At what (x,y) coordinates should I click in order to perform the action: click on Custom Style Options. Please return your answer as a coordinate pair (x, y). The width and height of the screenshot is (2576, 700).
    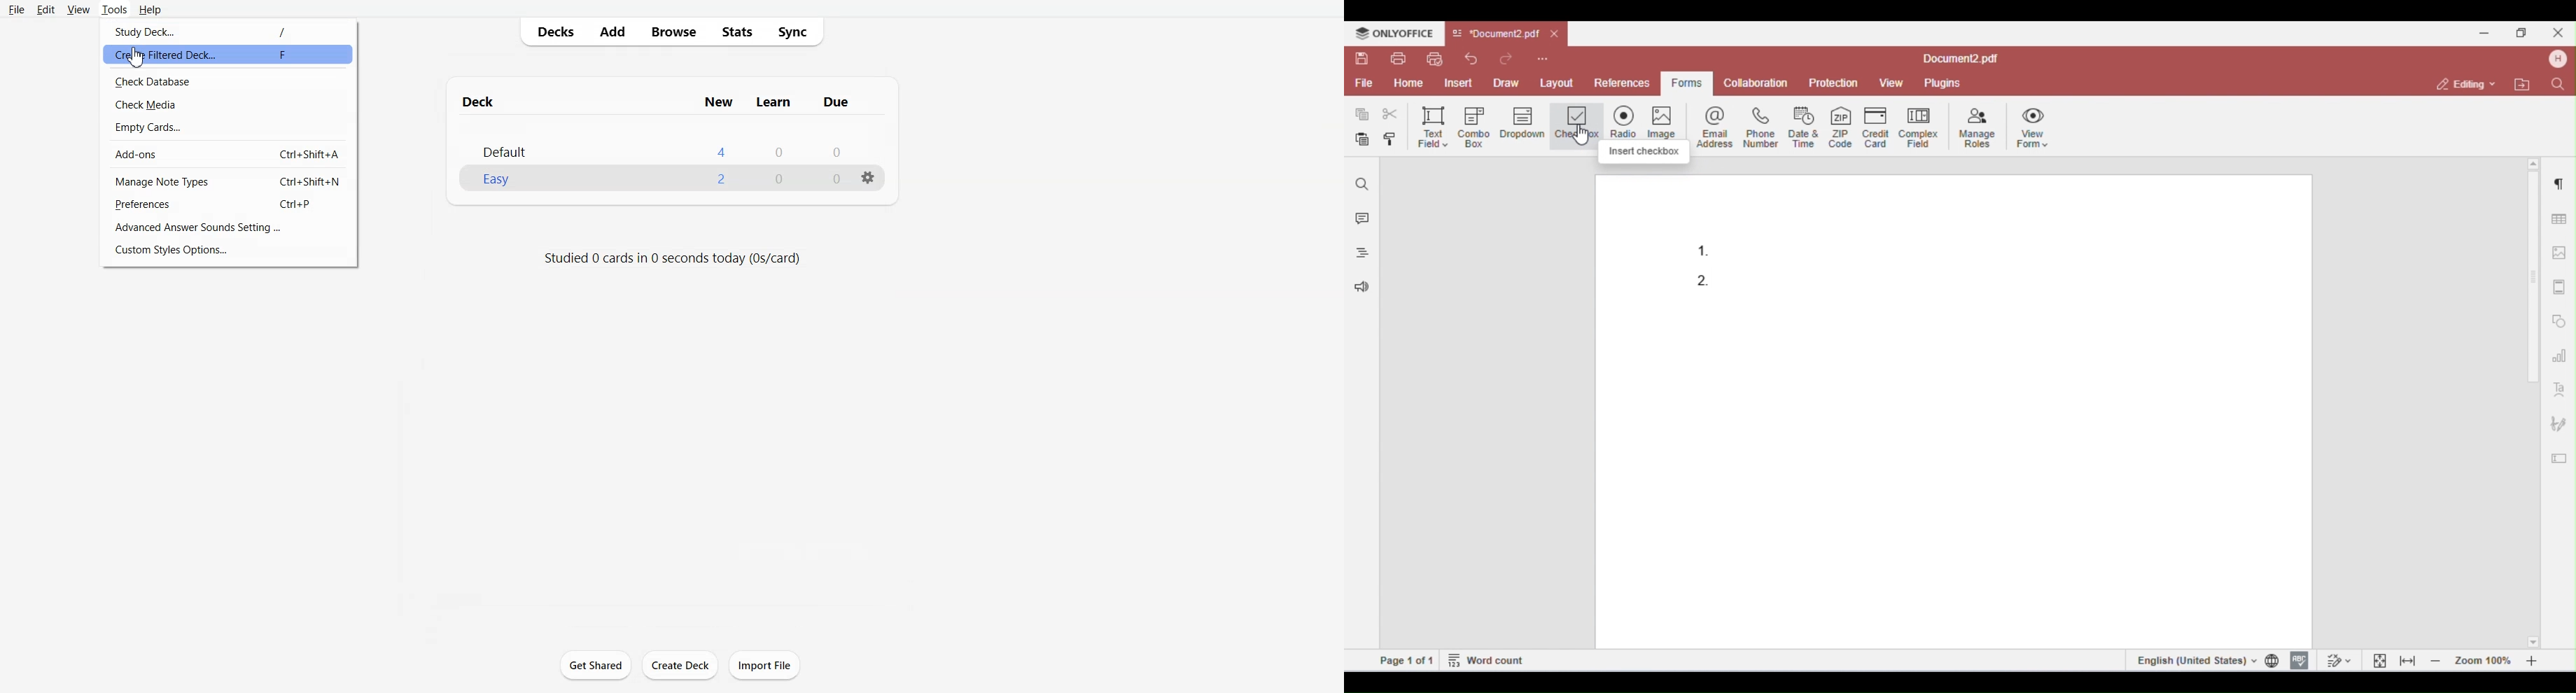
    Looking at the image, I should click on (230, 250).